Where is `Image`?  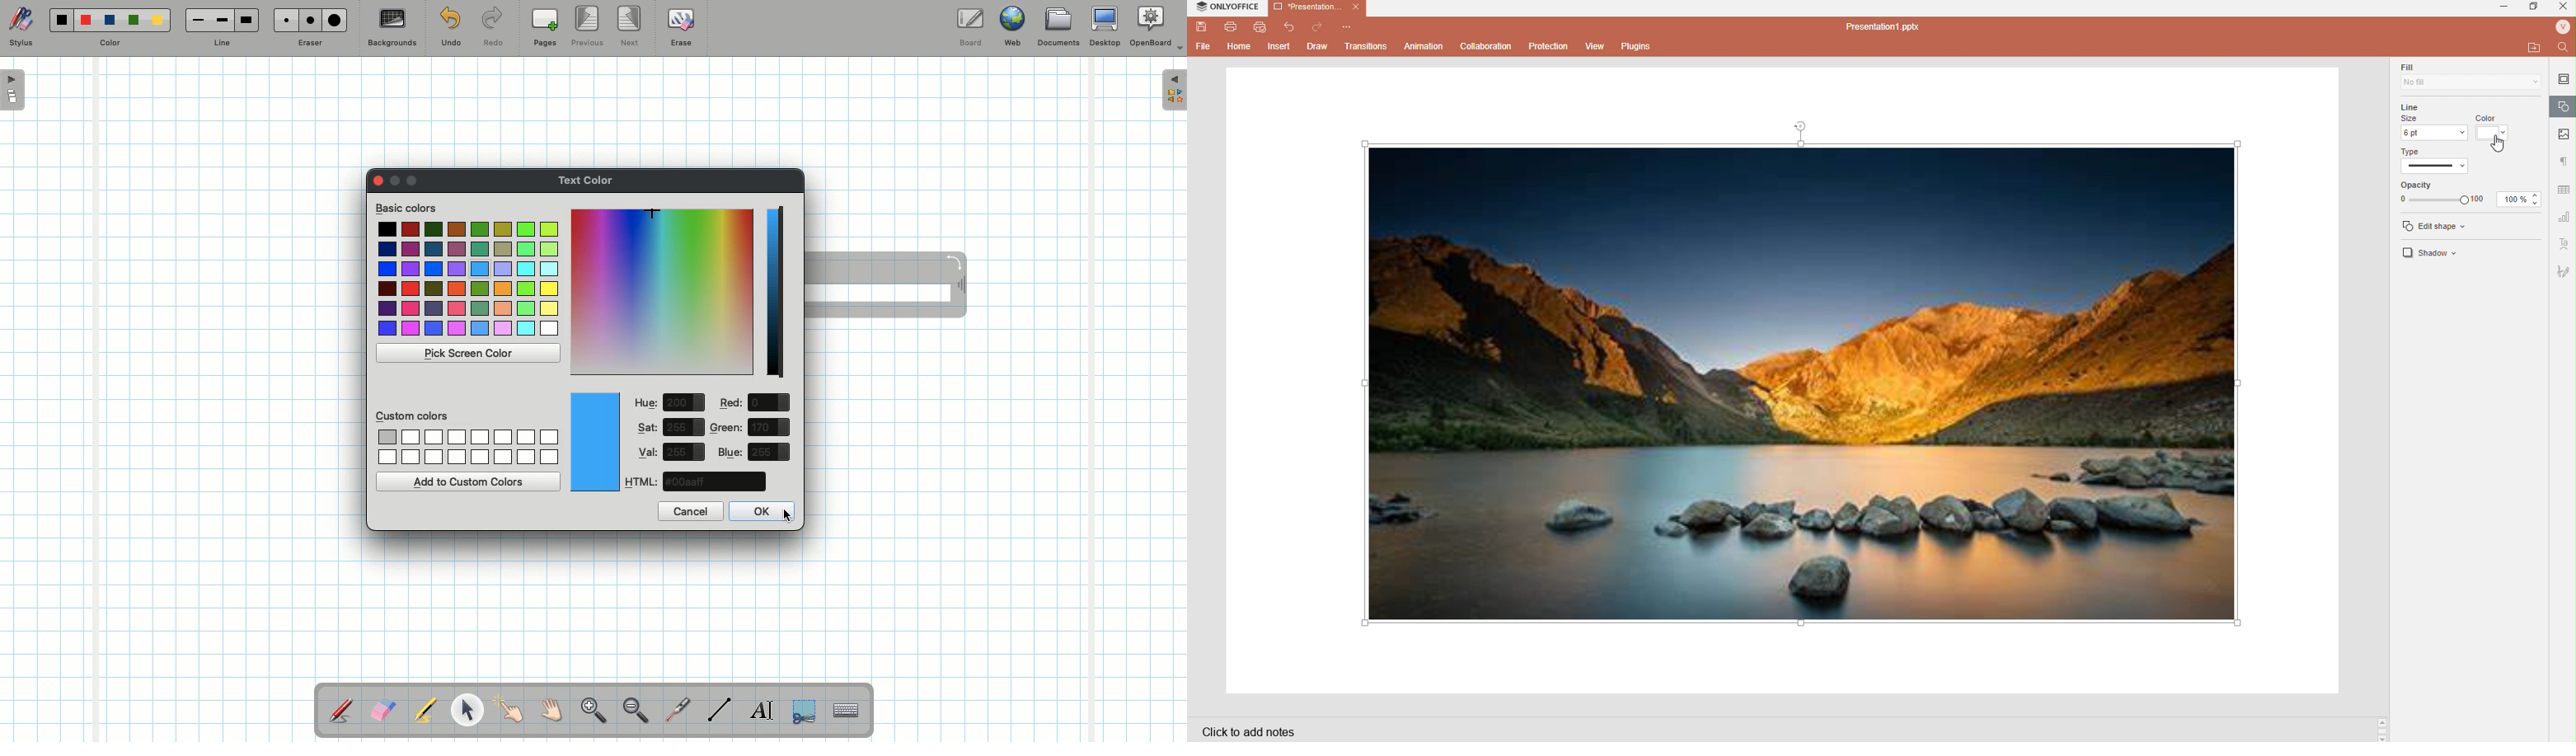 Image is located at coordinates (1810, 385).